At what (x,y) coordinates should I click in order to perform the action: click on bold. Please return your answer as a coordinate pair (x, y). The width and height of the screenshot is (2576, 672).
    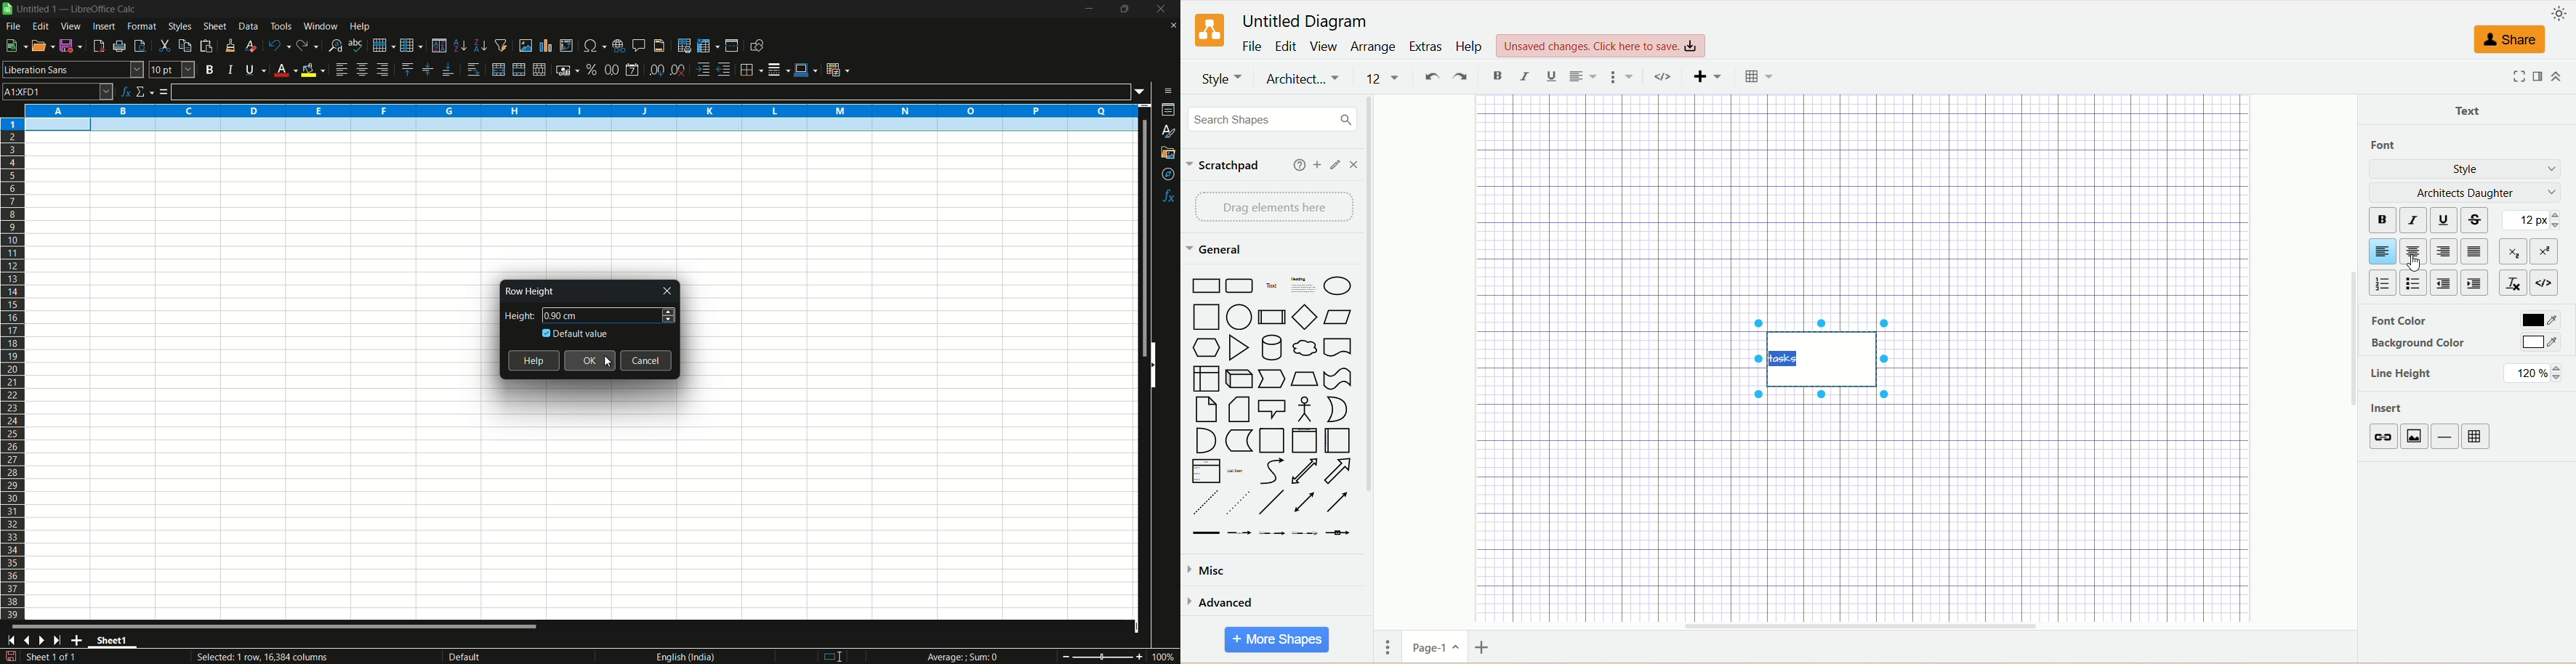
    Looking at the image, I should click on (2381, 219).